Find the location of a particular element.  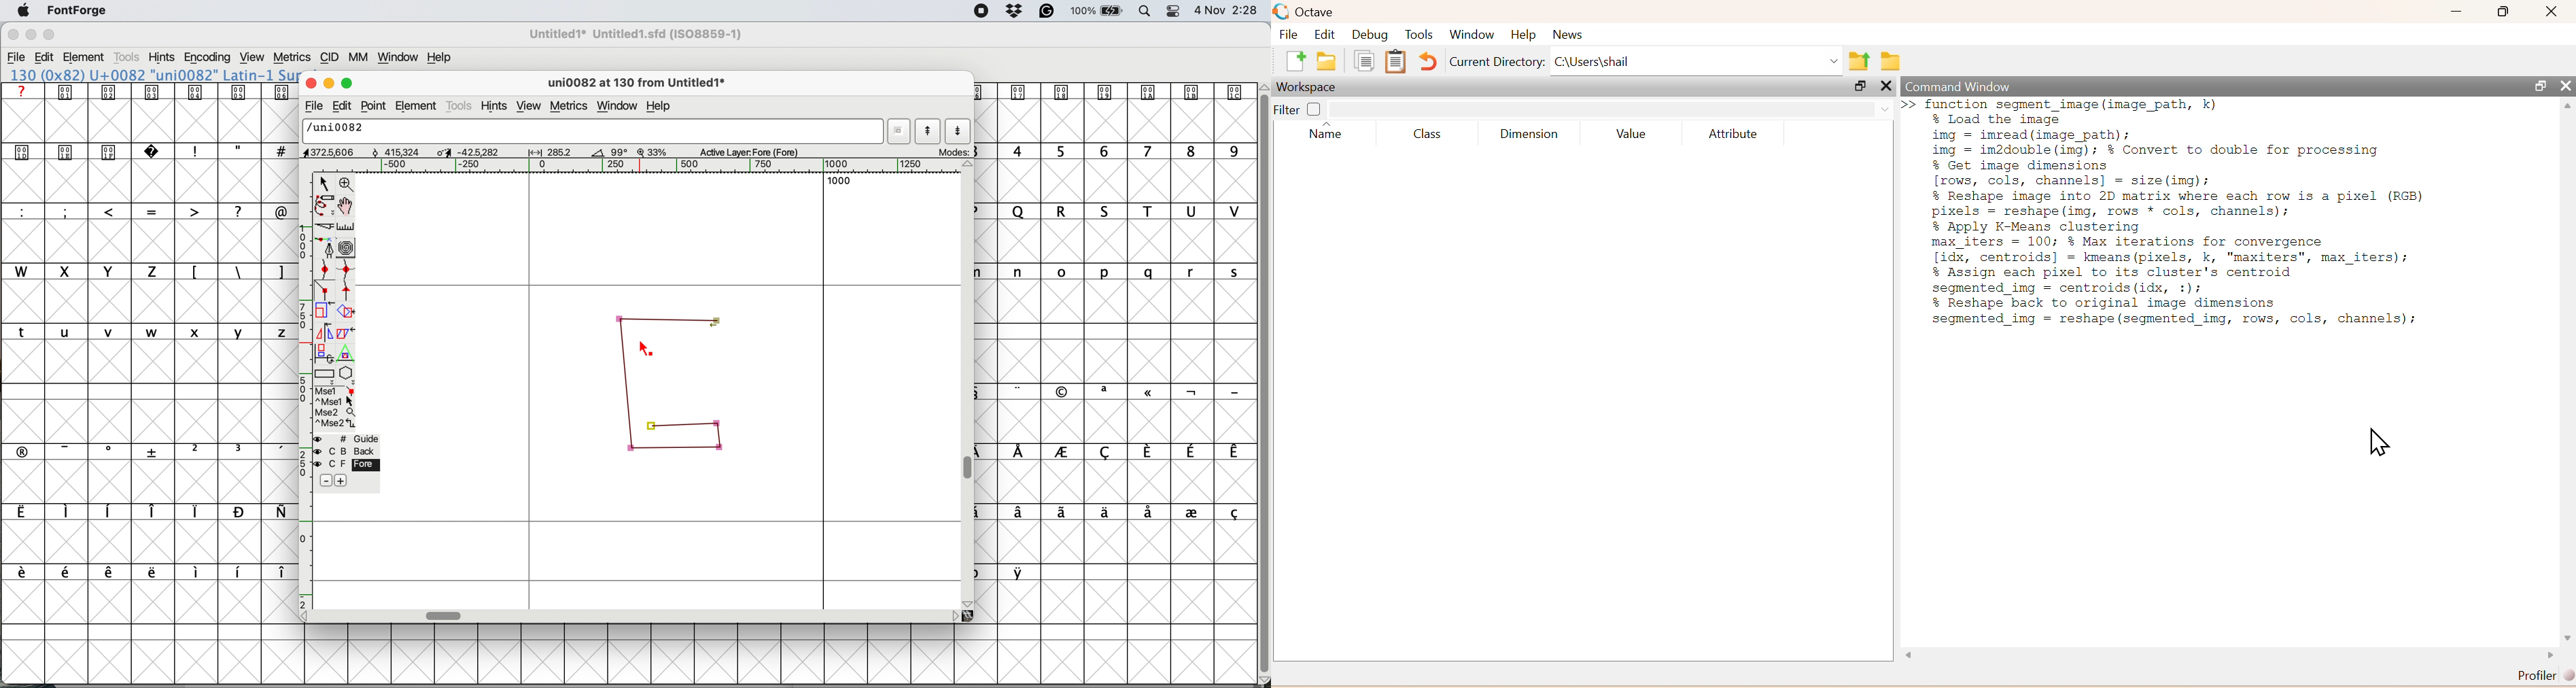

symbols is located at coordinates (1128, 392).